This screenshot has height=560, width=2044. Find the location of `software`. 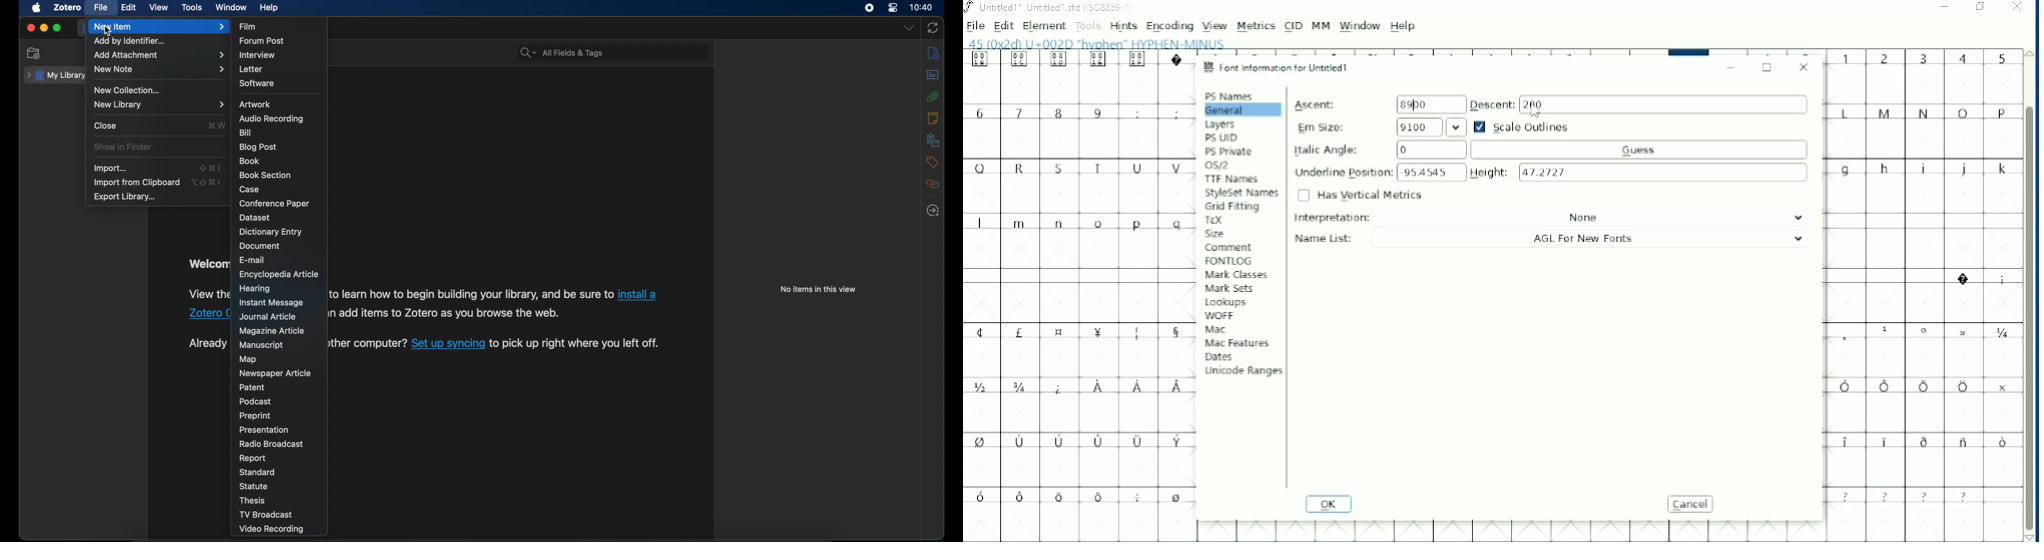

software is located at coordinates (258, 83).